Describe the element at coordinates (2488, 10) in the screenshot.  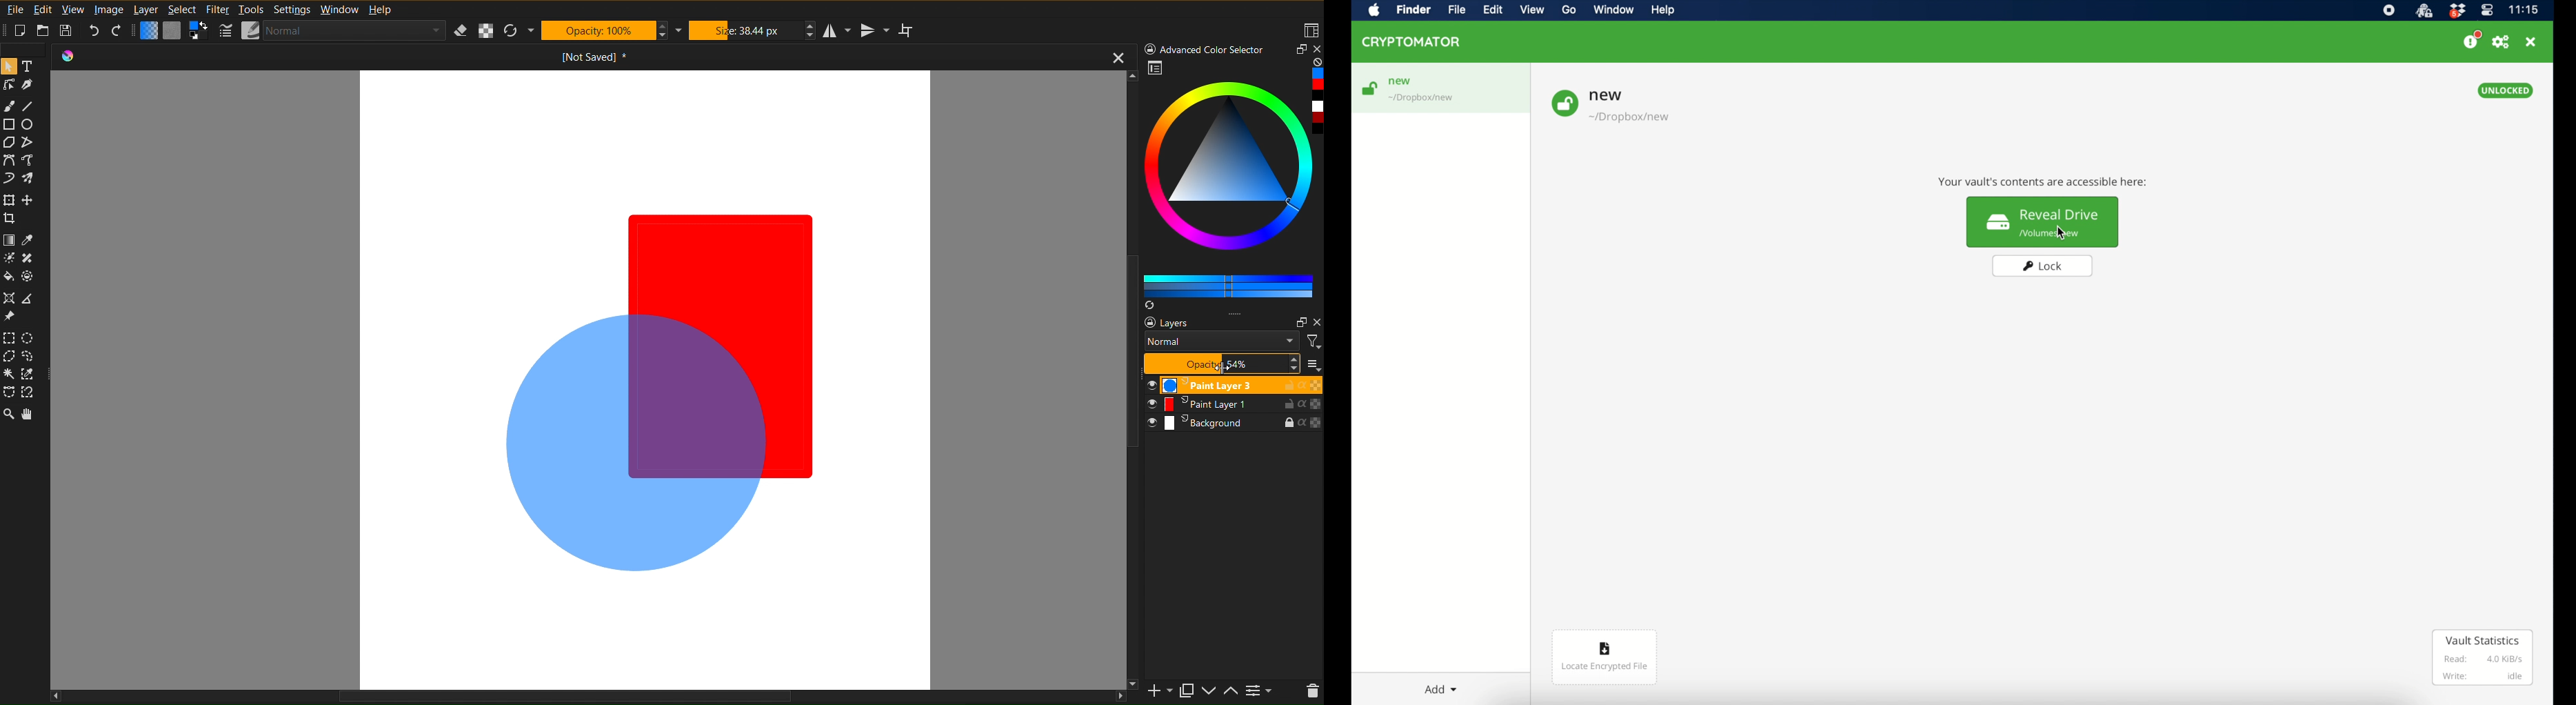
I see `control center` at that location.